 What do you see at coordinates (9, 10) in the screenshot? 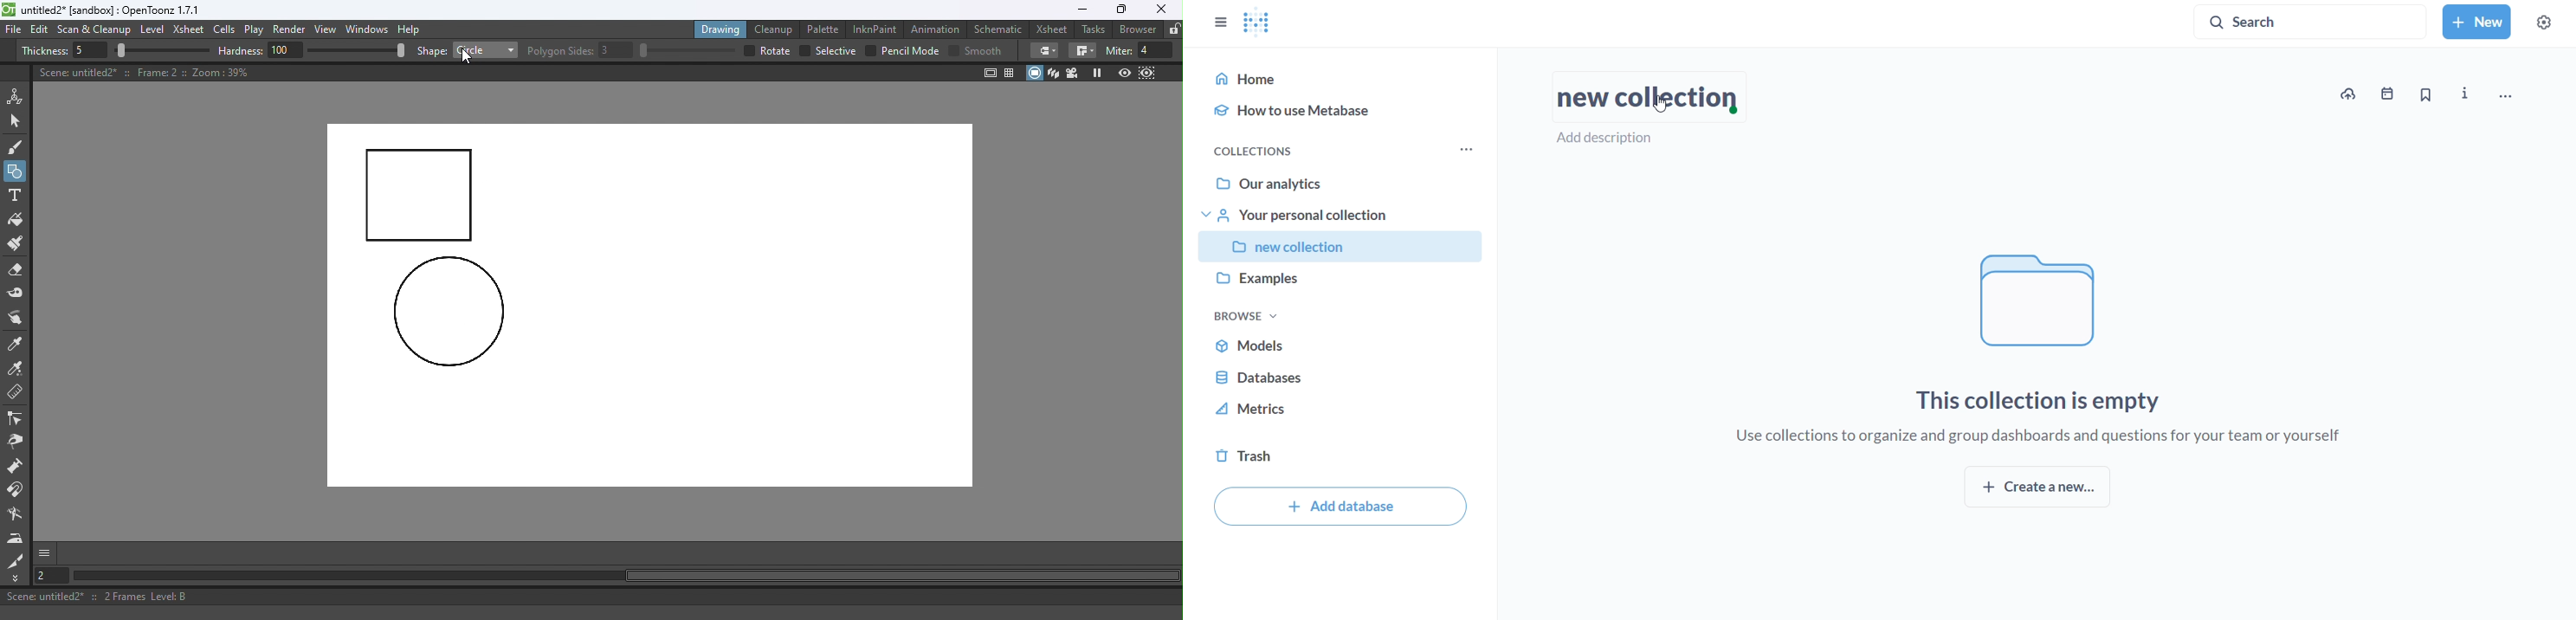
I see `logo` at bounding box center [9, 10].